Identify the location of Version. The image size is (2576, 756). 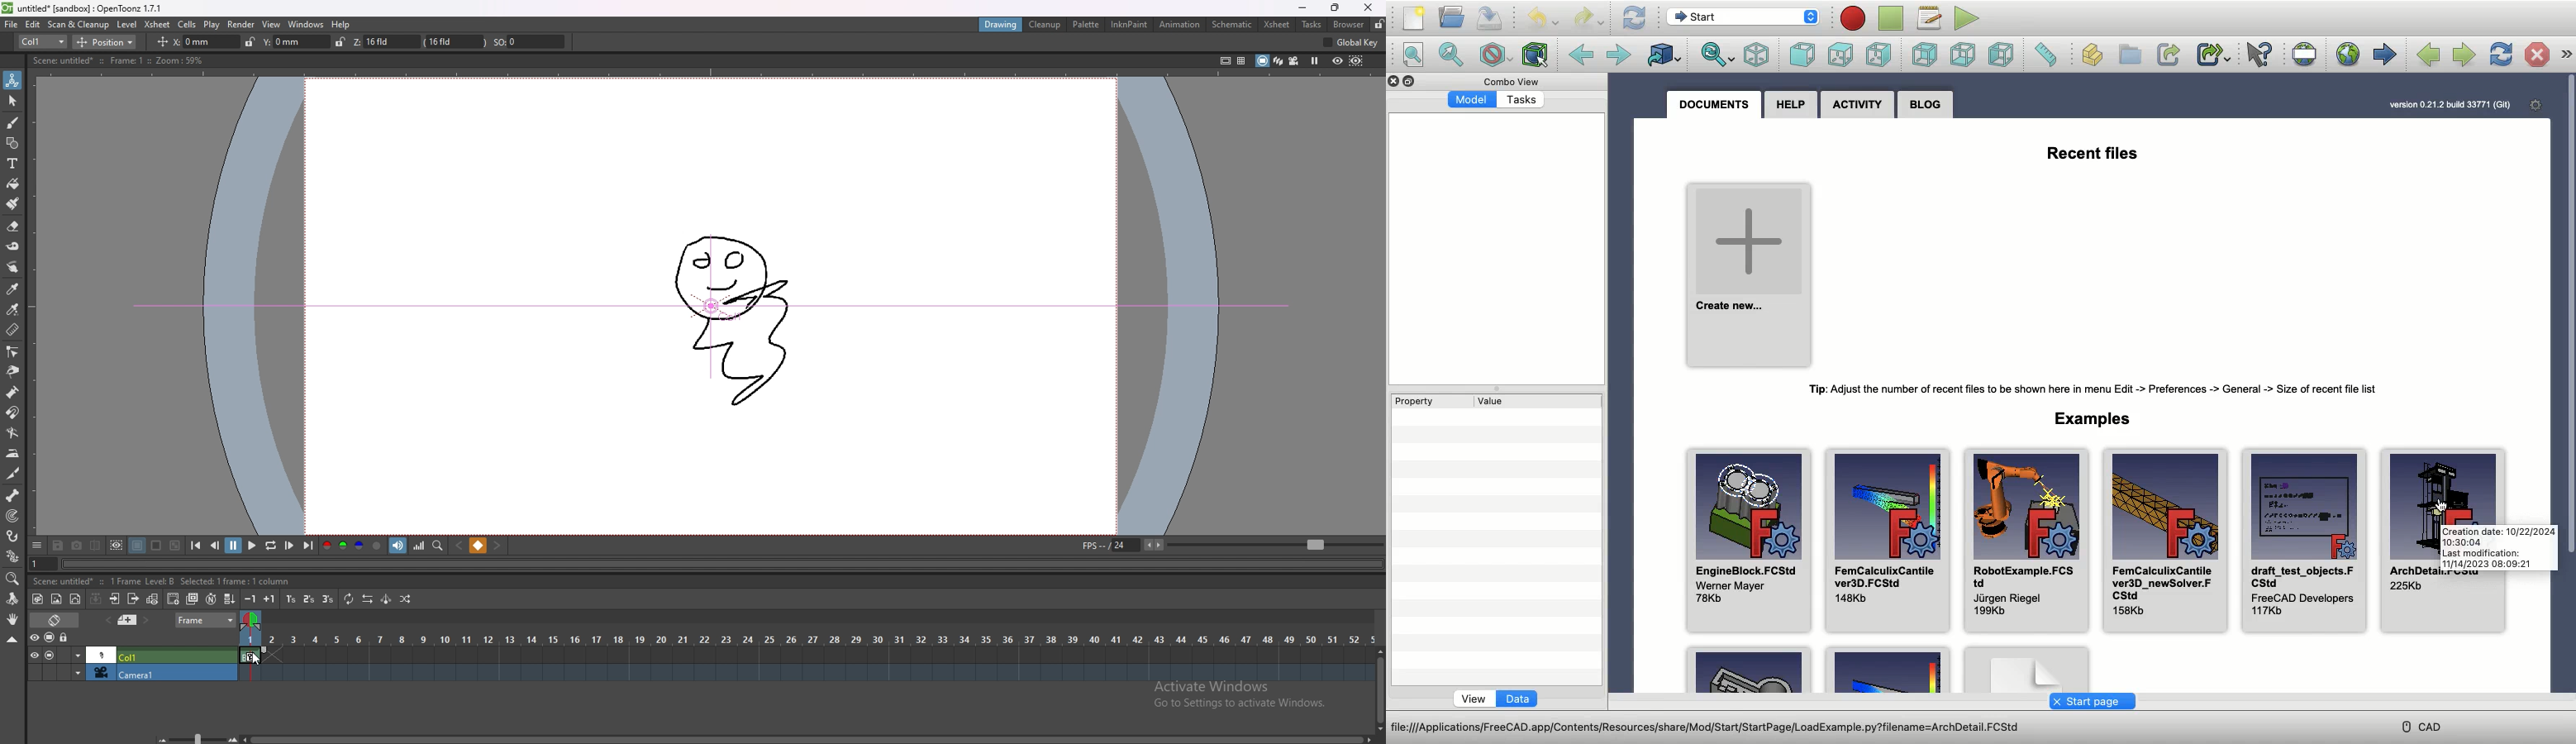
(2450, 106).